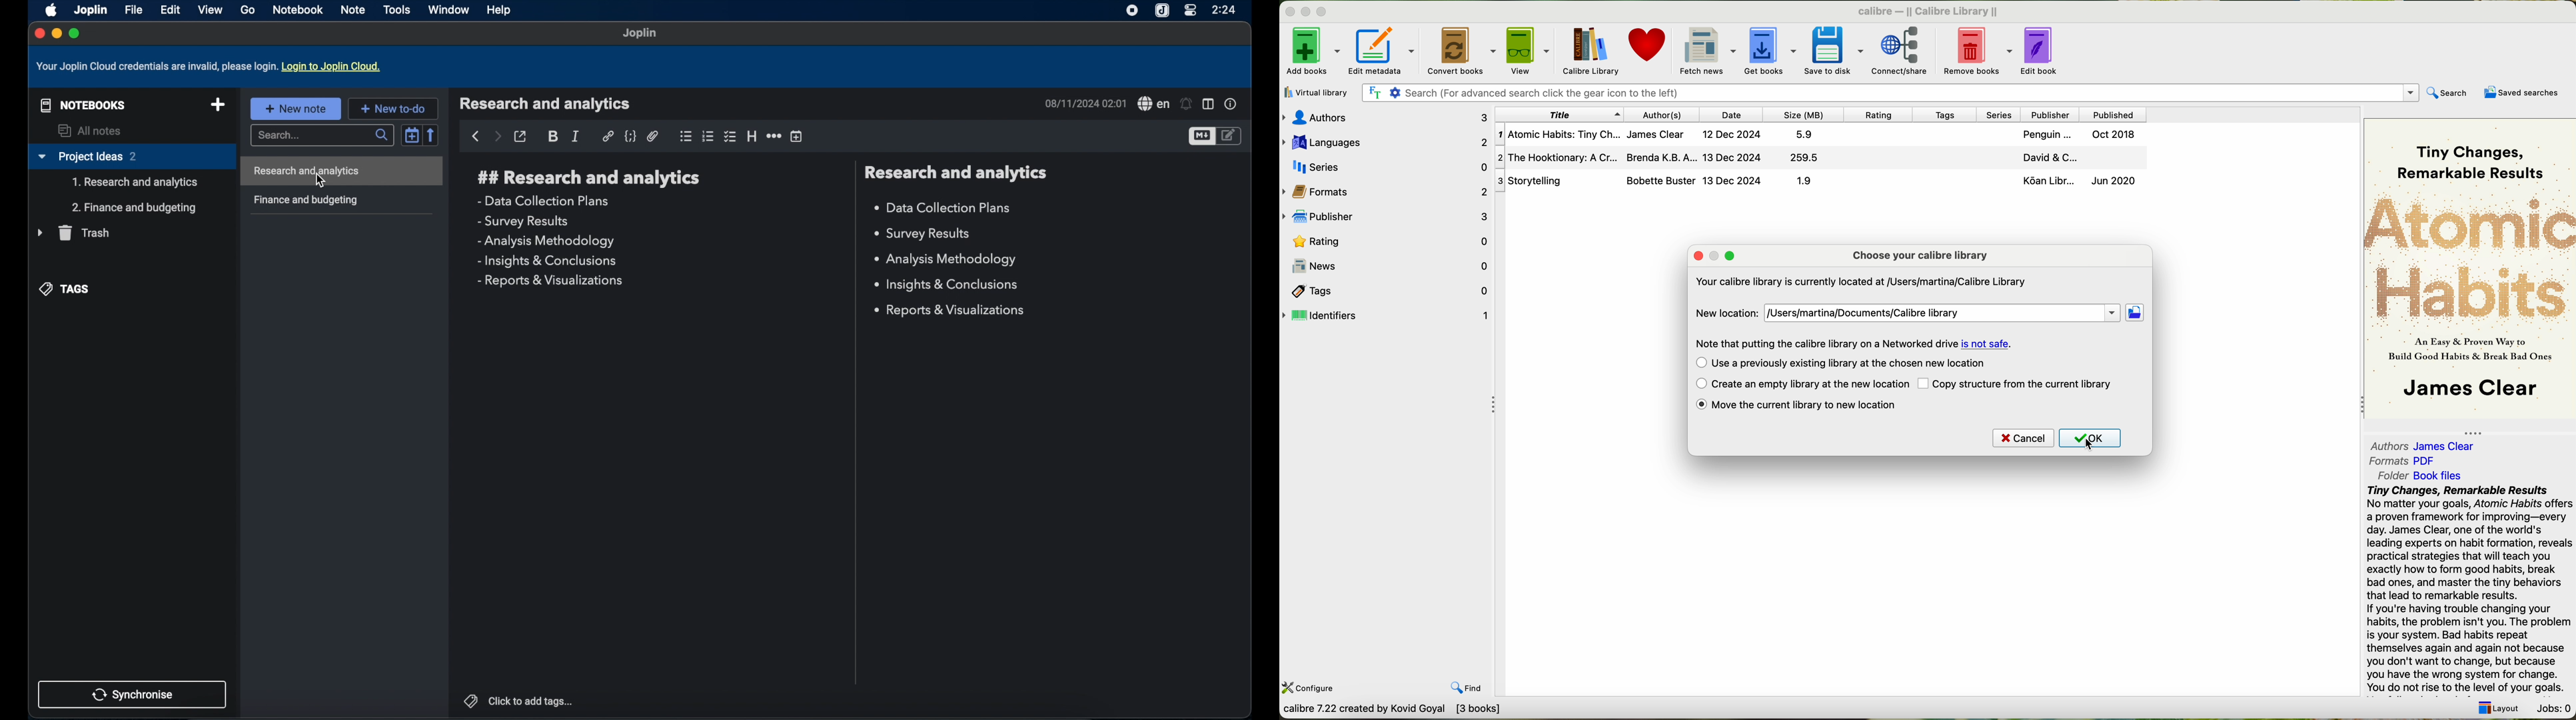  Describe the element at coordinates (1084, 103) in the screenshot. I see `08/11/2024 02:01` at that location.